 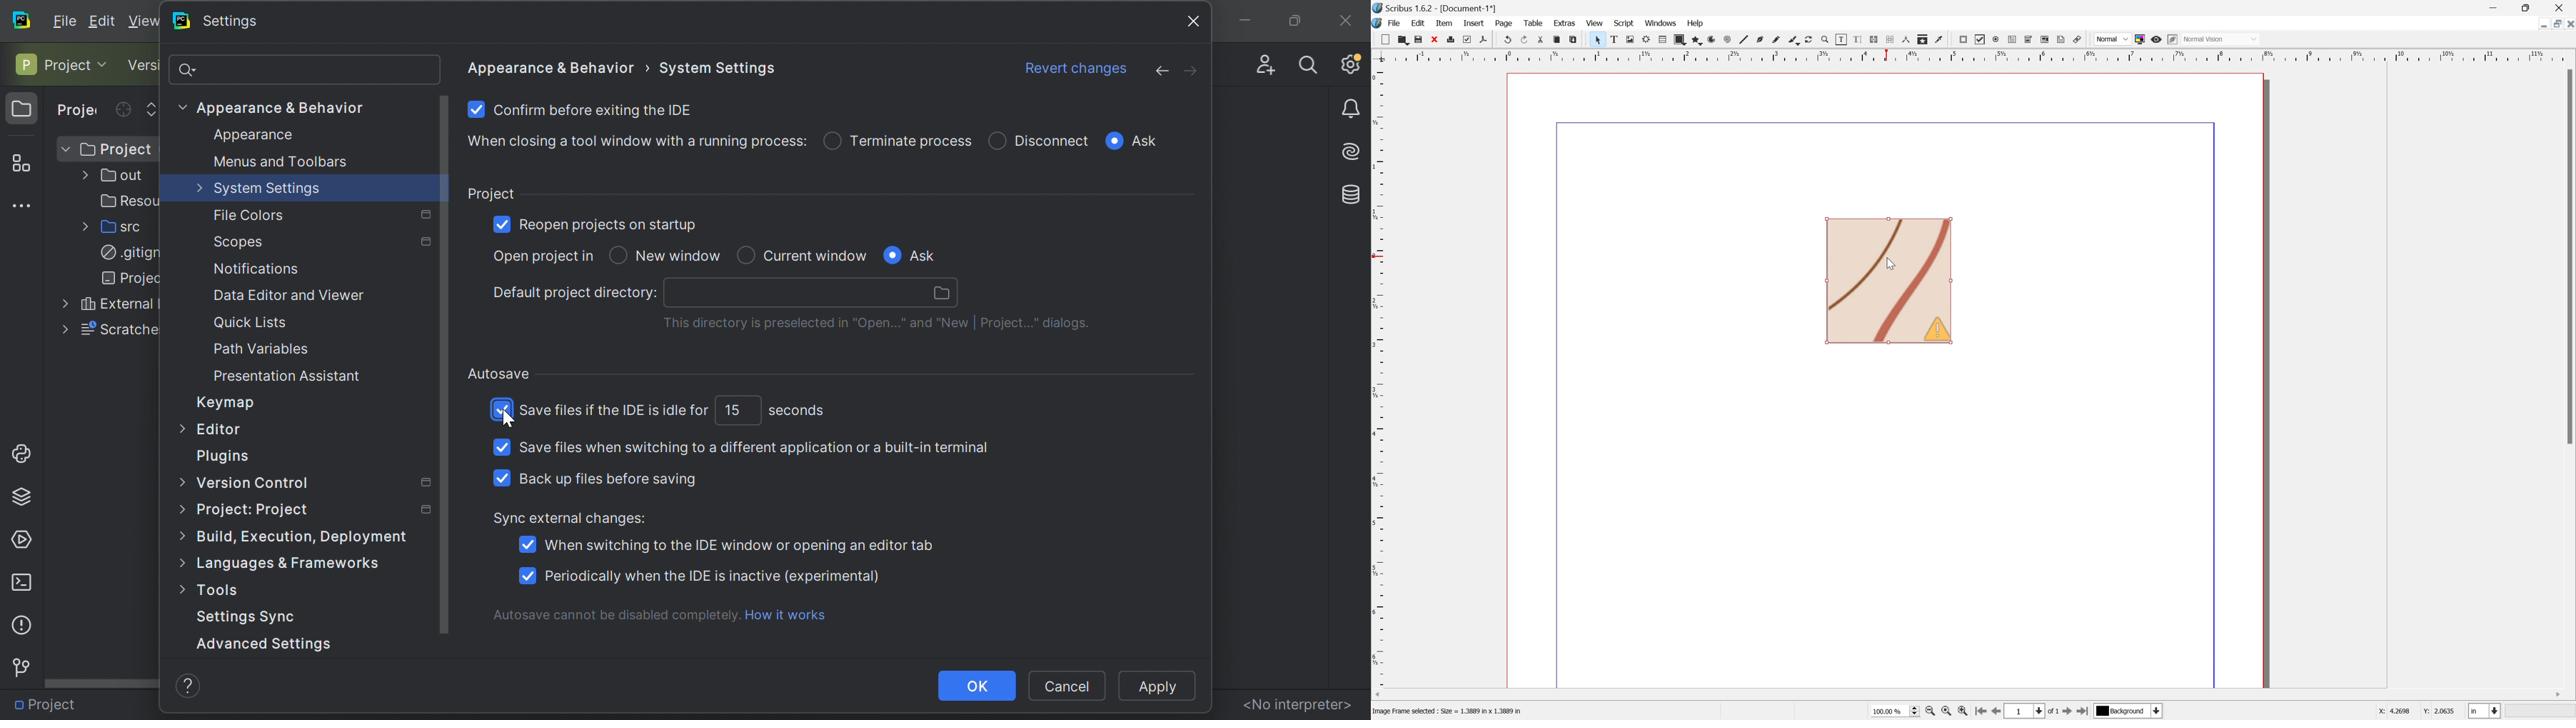 What do you see at coordinates (1862, 39) in the screenshot?
I see `Edit text with story editor` at bounding box center [1862, 39].